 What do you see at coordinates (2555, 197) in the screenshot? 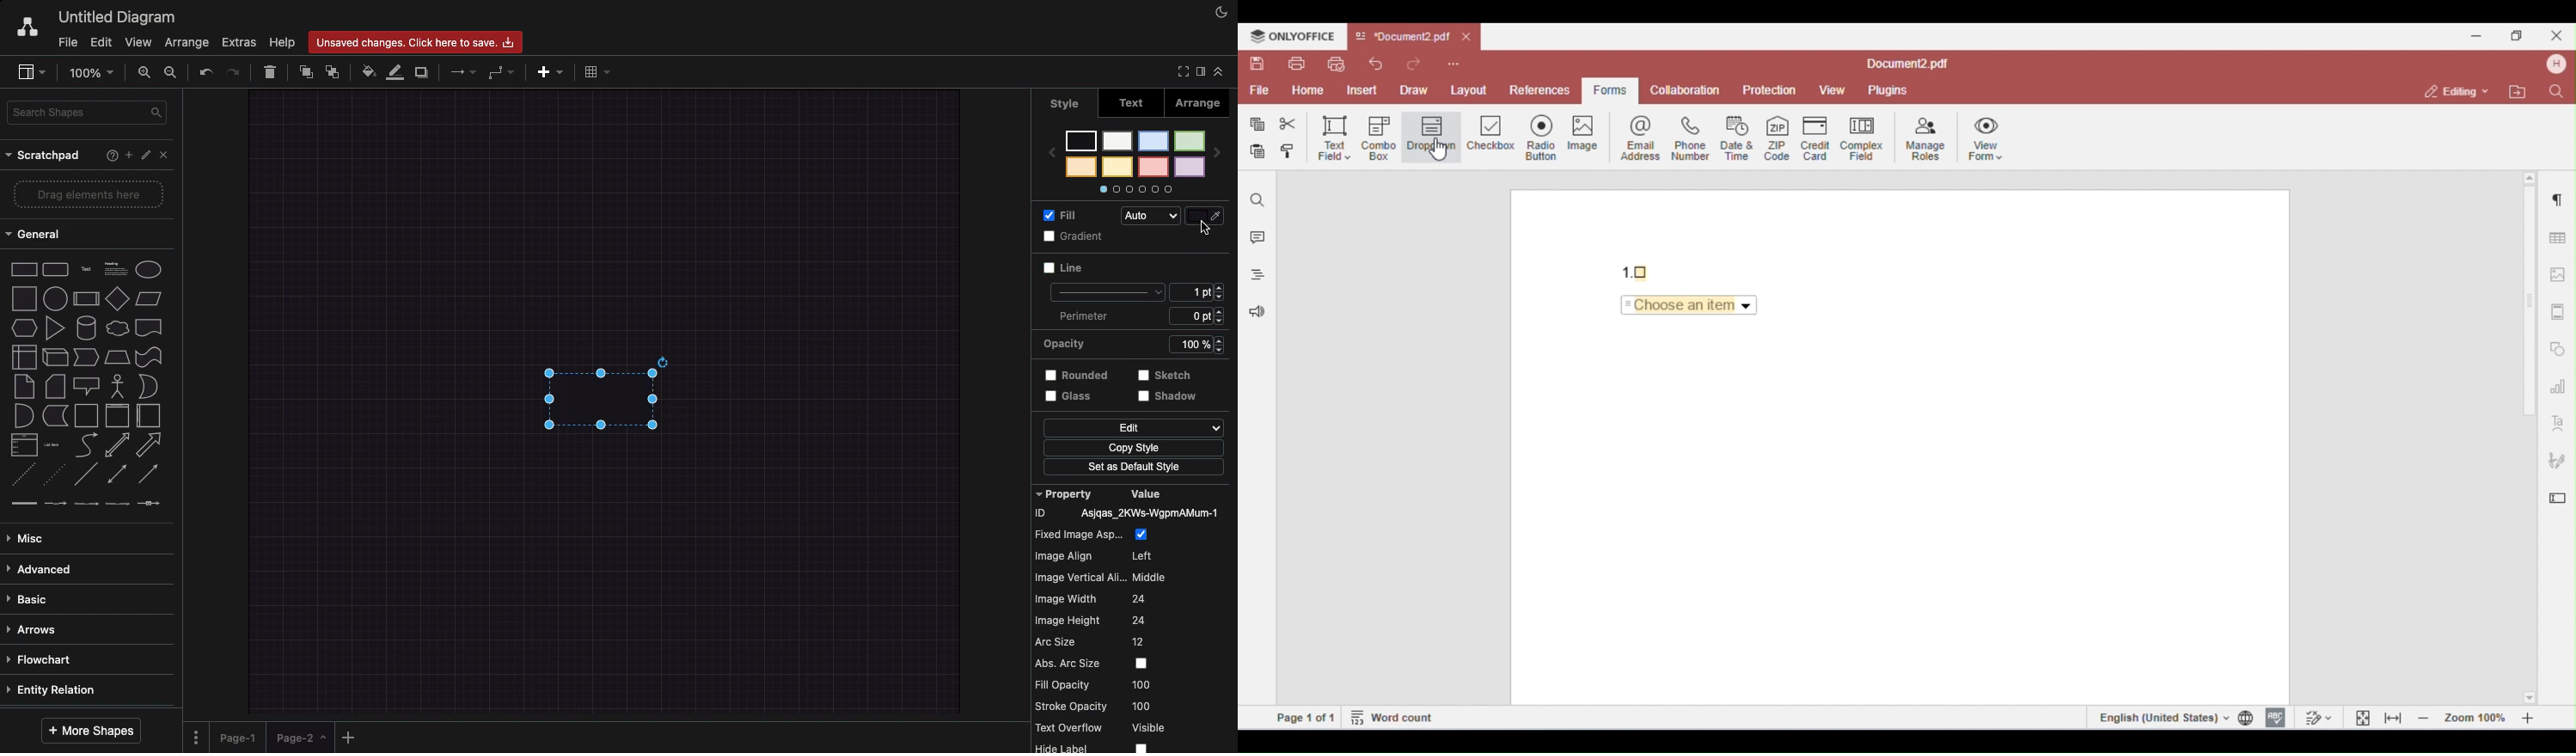
I see `paragraph settings` at bounding box center [2555, 197].